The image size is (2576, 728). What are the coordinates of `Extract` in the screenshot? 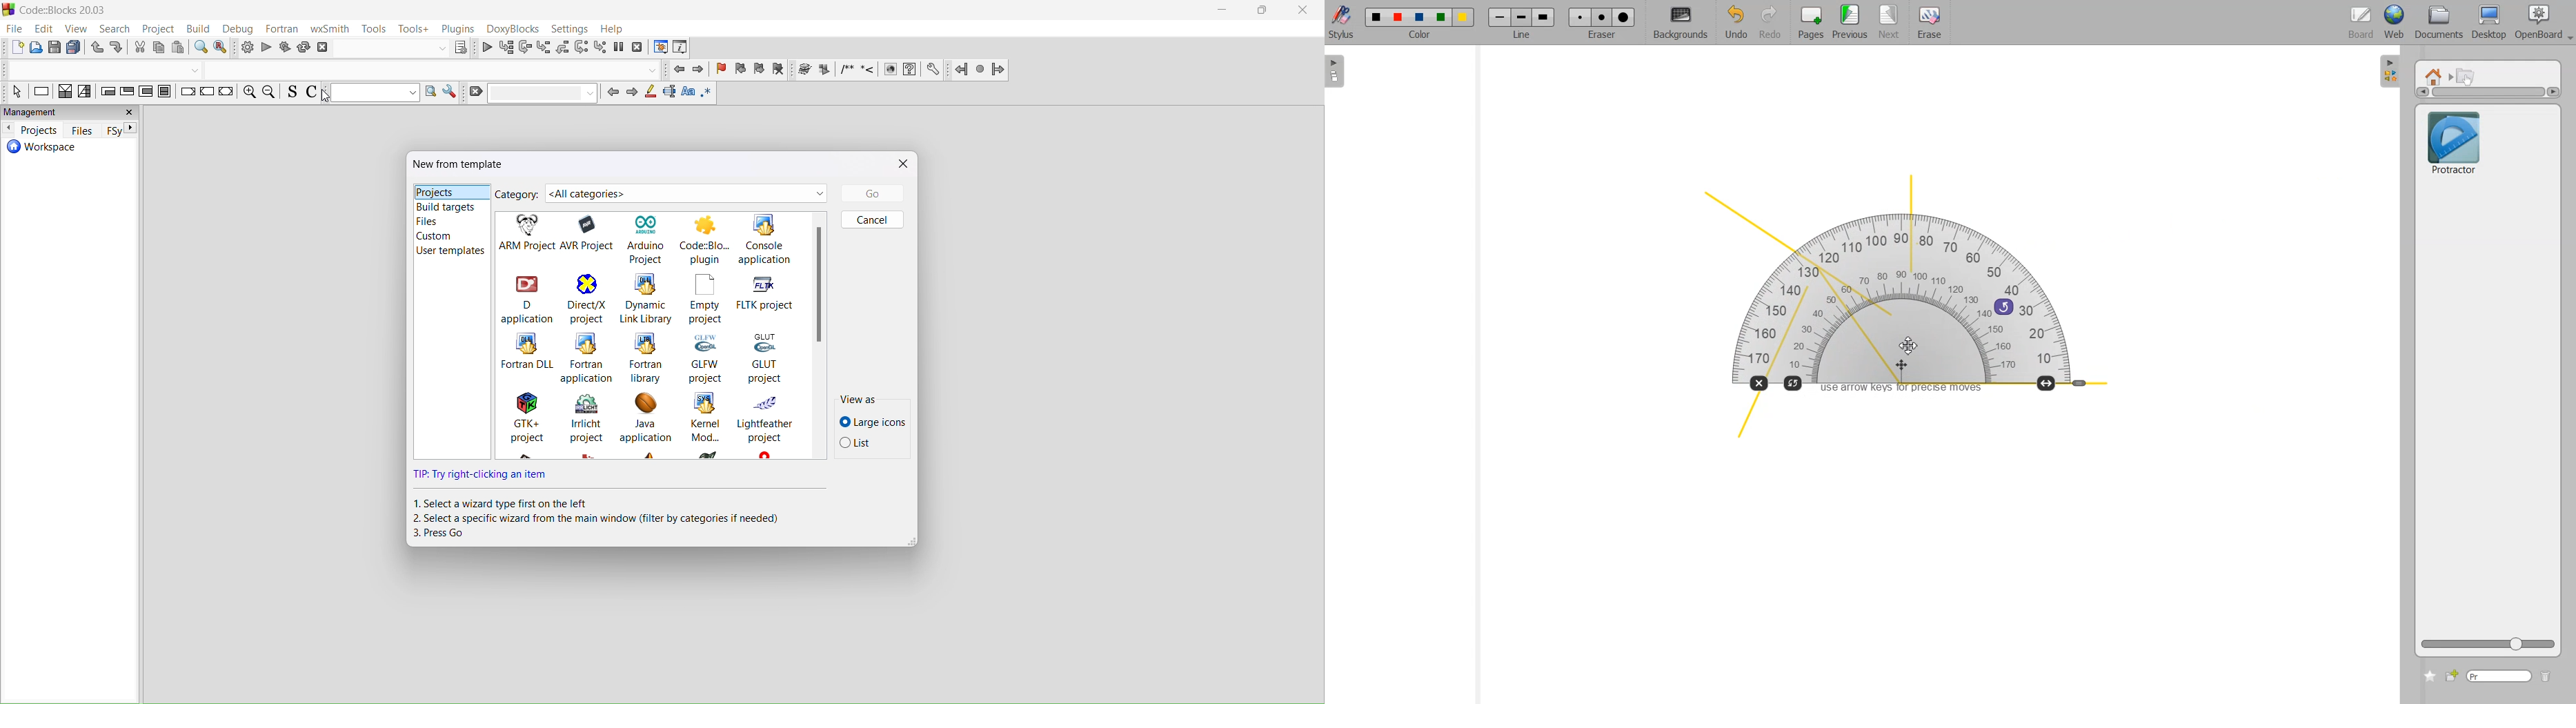 It's located at (823, 69).